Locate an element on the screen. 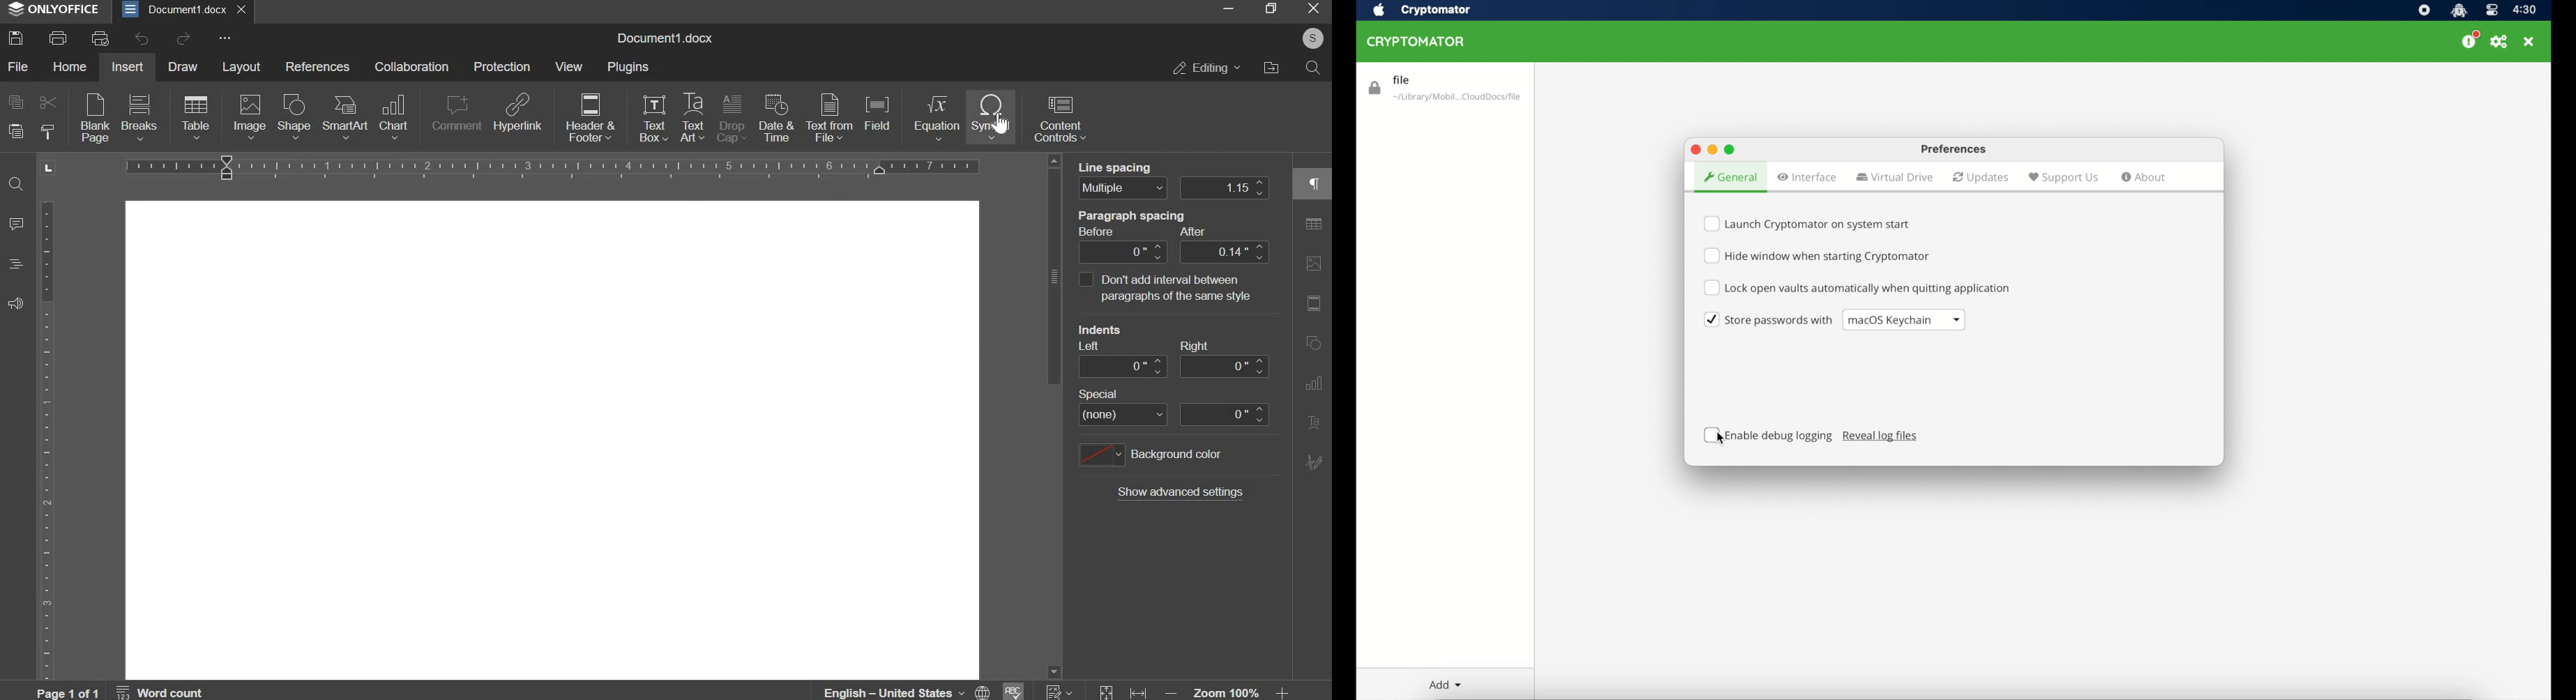 The height and width of the screenshot is (700, 2576). screen recorder icon is located at coordinates (2426, 10).